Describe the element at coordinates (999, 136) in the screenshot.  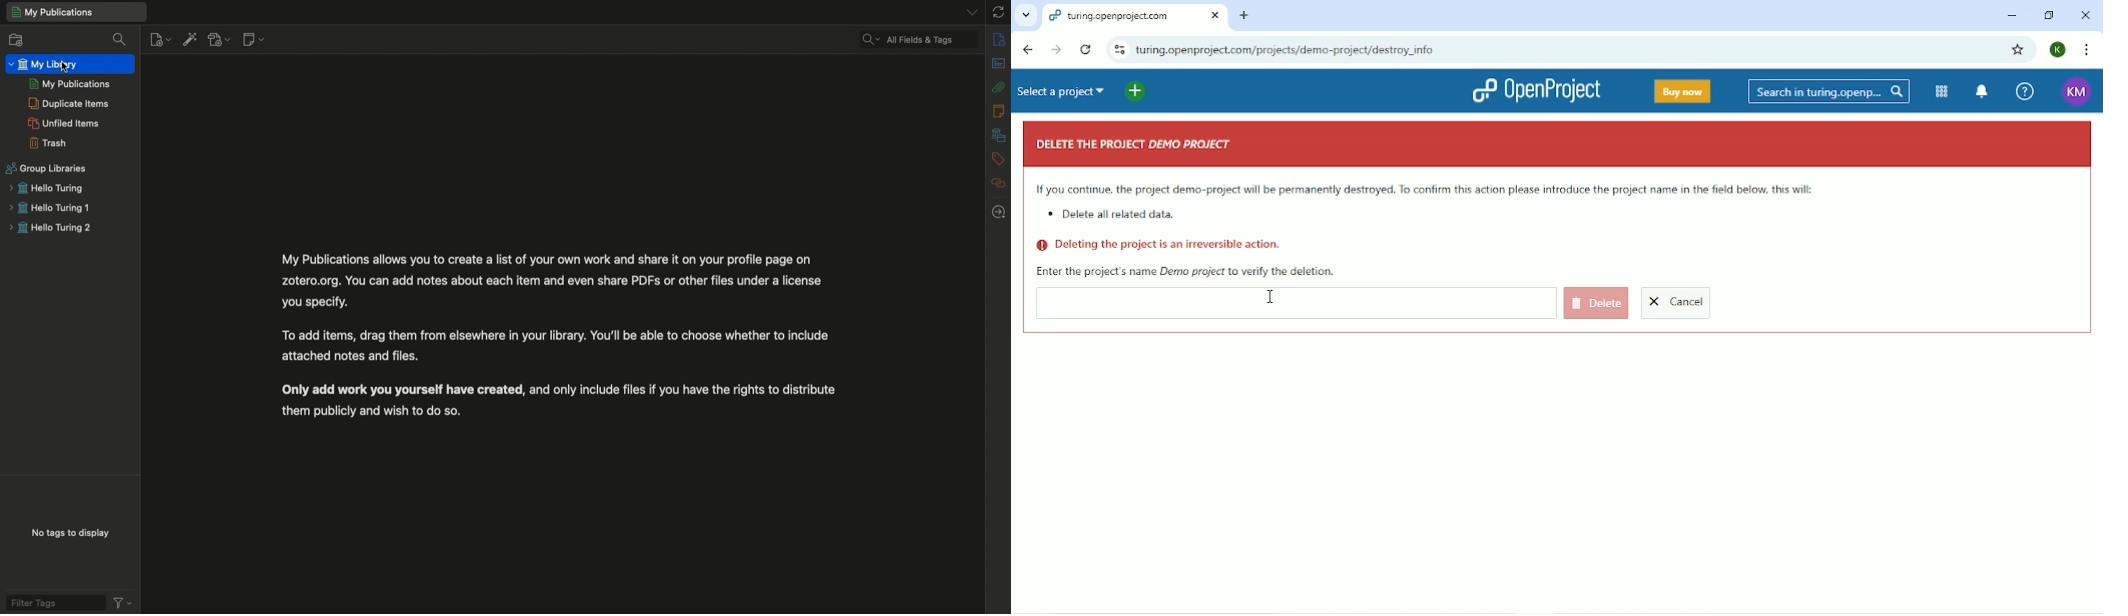
I see `Libraries and collections` at that location.